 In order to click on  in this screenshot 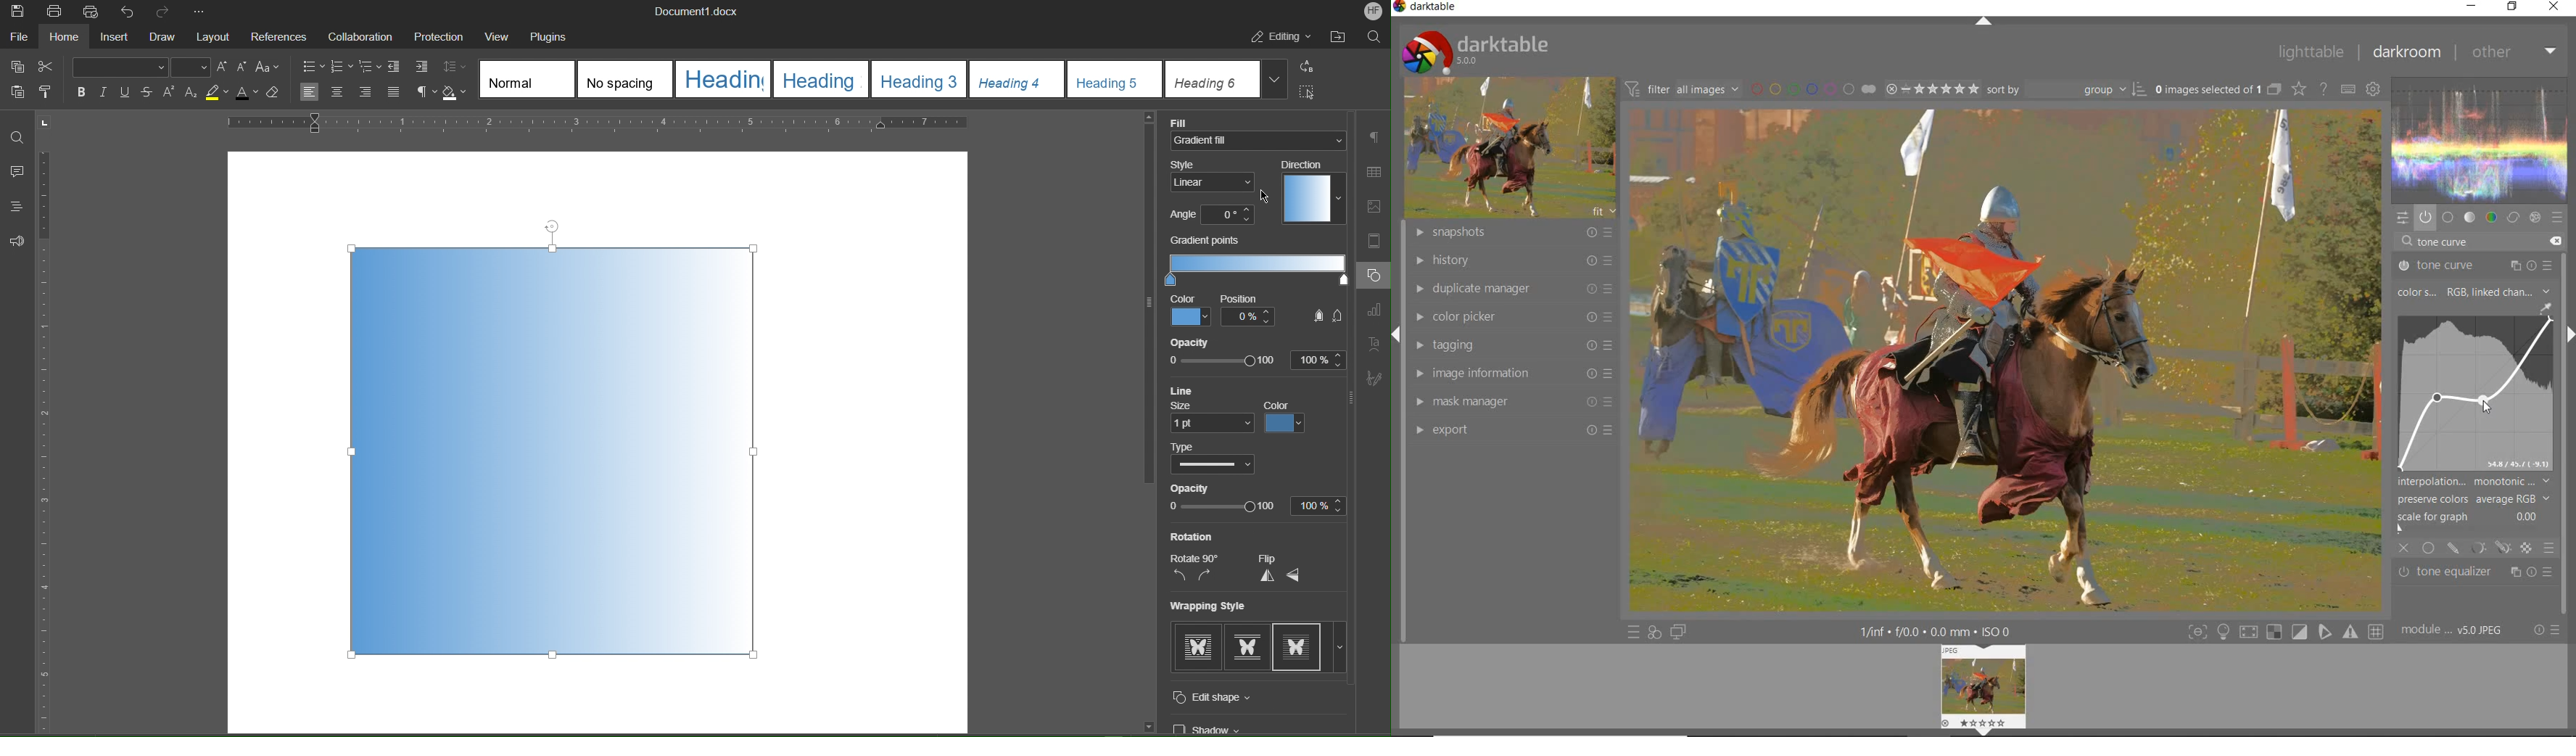, I will do `click(443, 36)`.